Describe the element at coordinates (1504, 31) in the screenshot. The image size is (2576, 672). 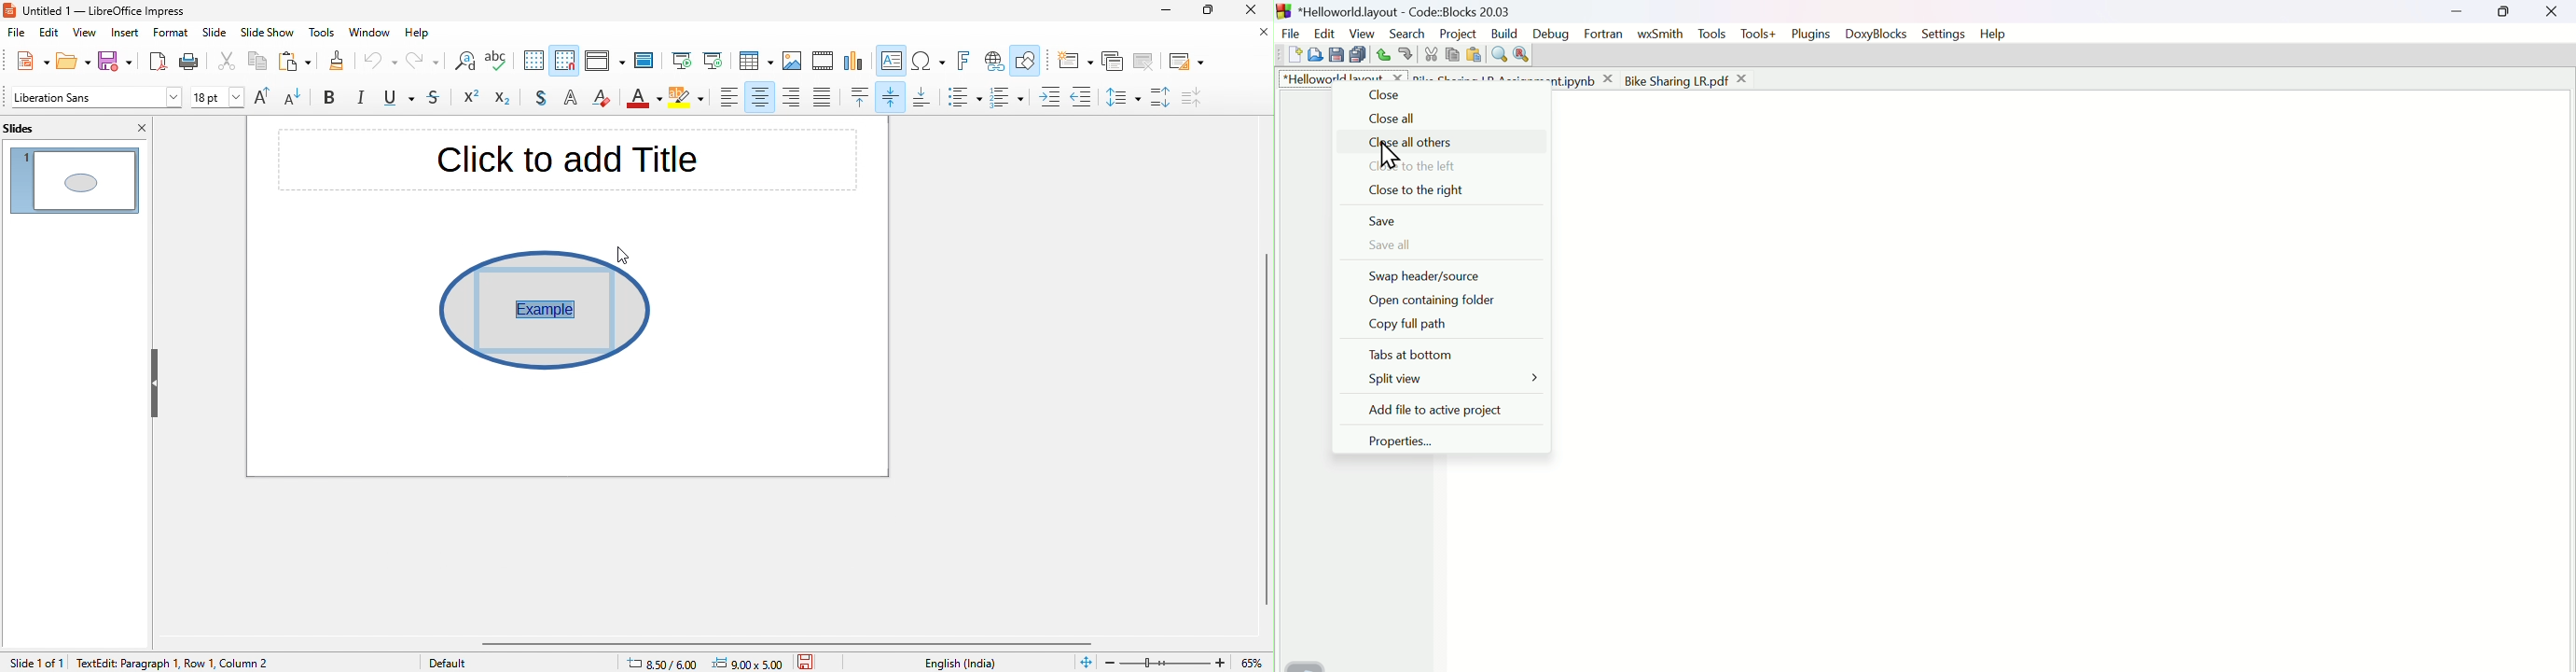
I see `Build` at that location.